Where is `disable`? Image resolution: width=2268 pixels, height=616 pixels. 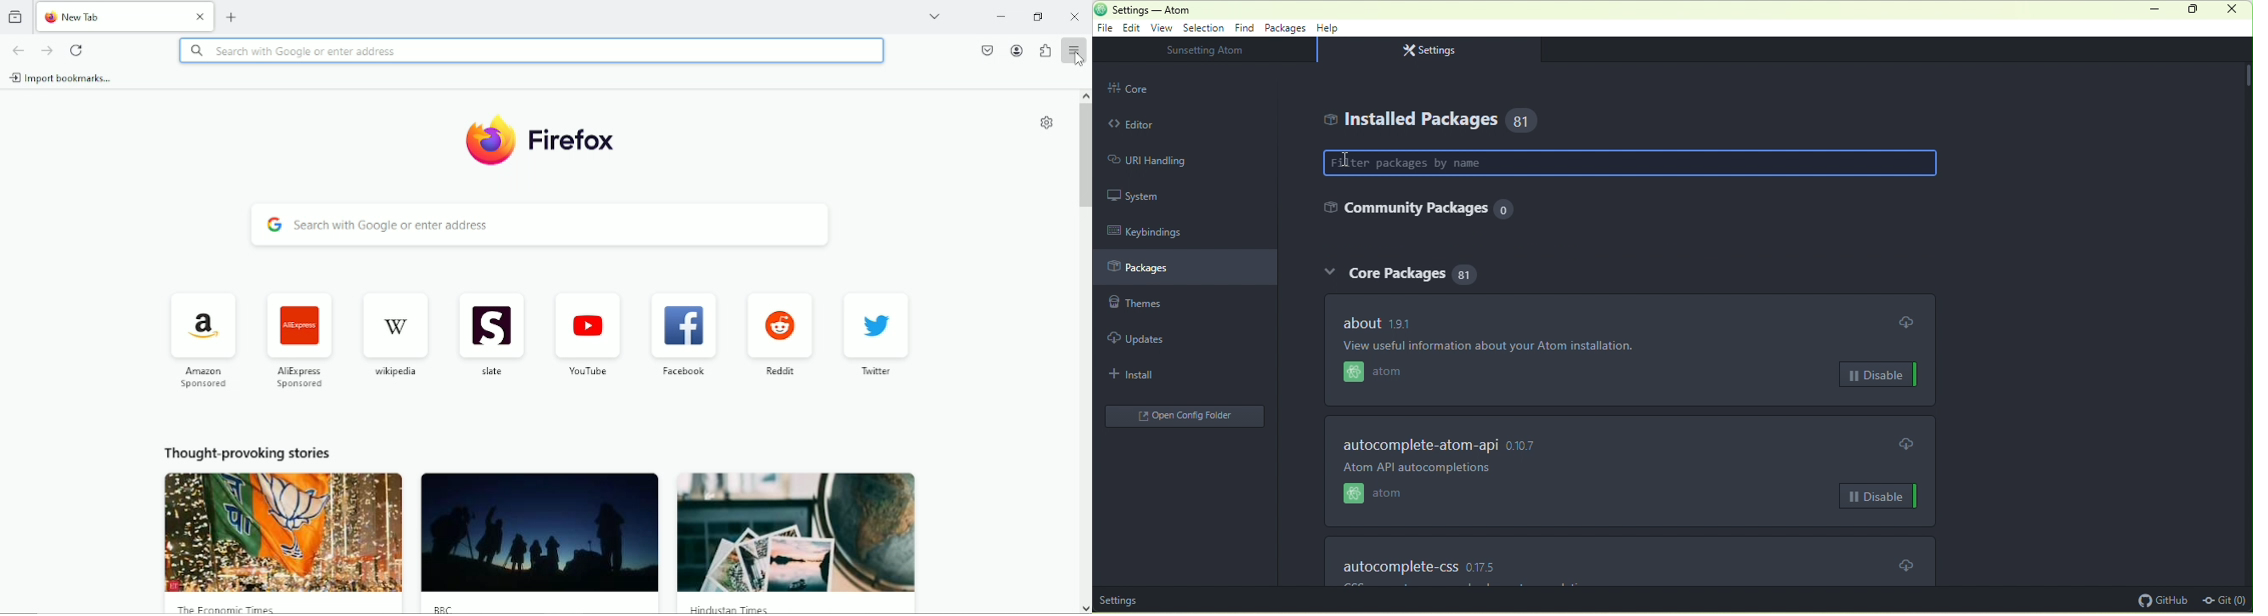 disable is located at coordinates (1879, 375).